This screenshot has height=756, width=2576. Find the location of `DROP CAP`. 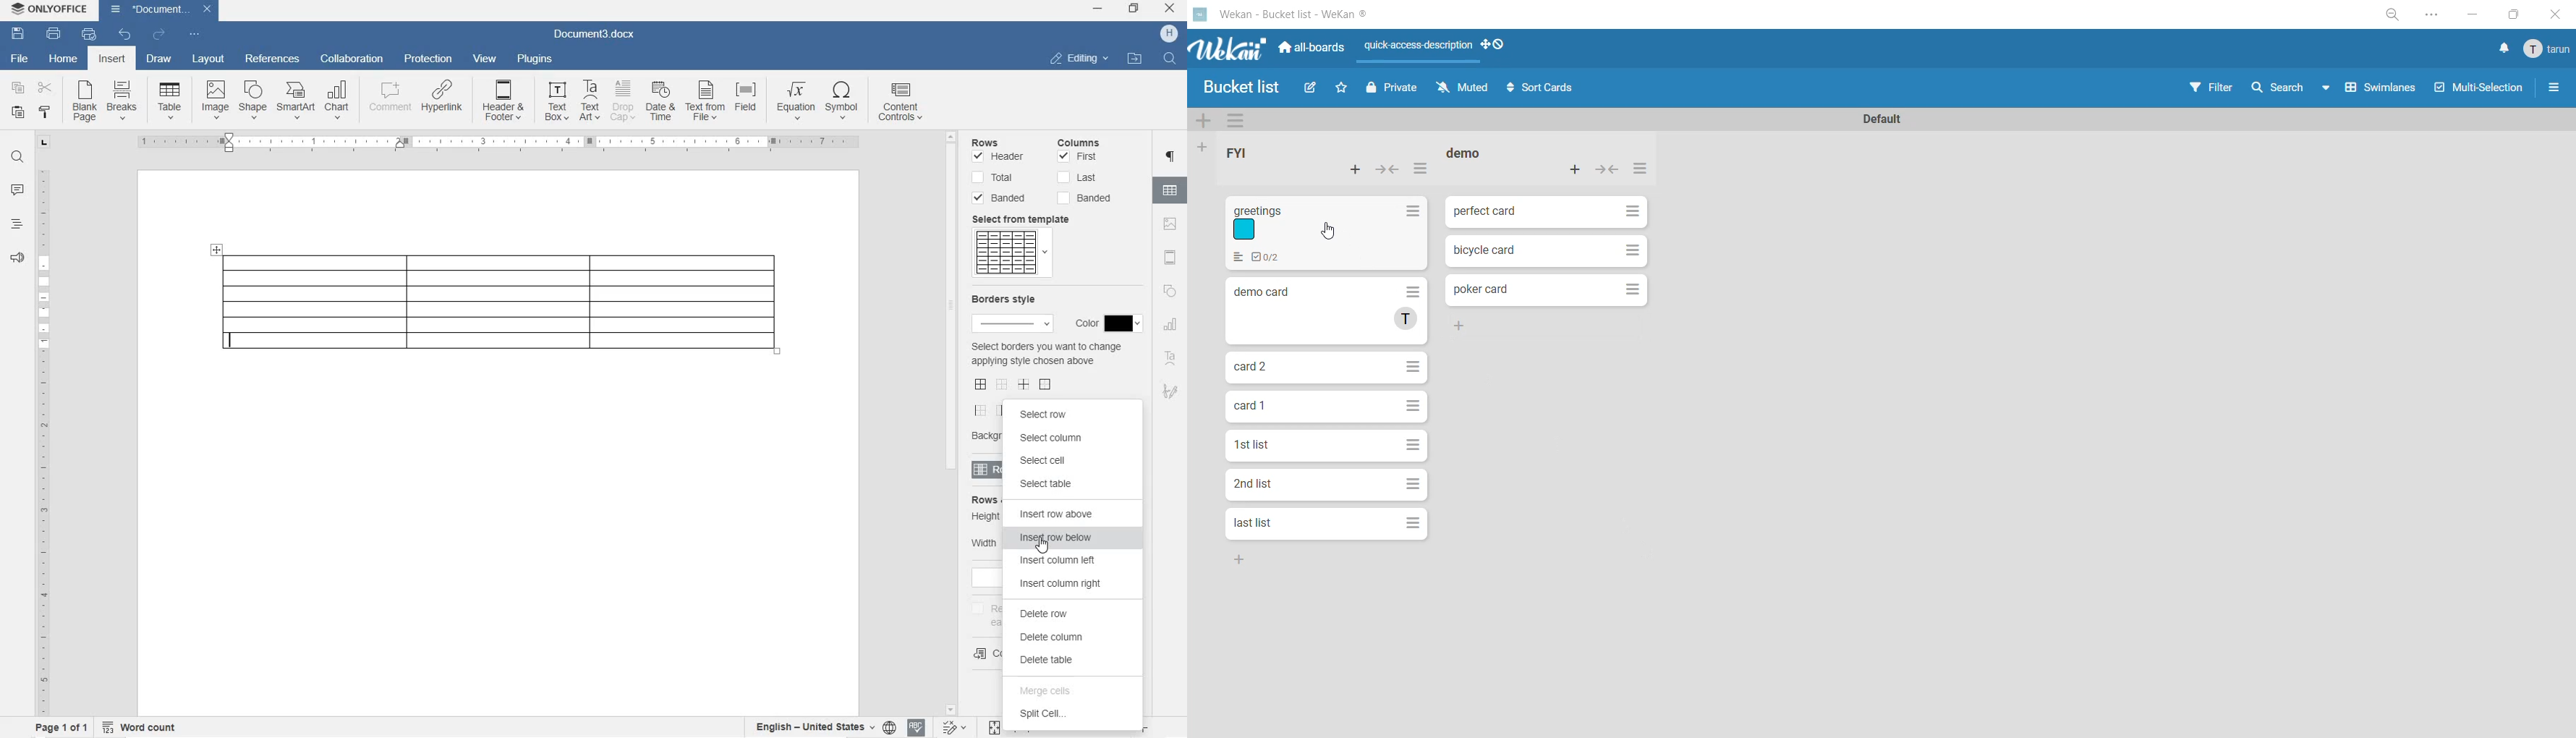

DROP CAP is located at coordinates (624, 101).